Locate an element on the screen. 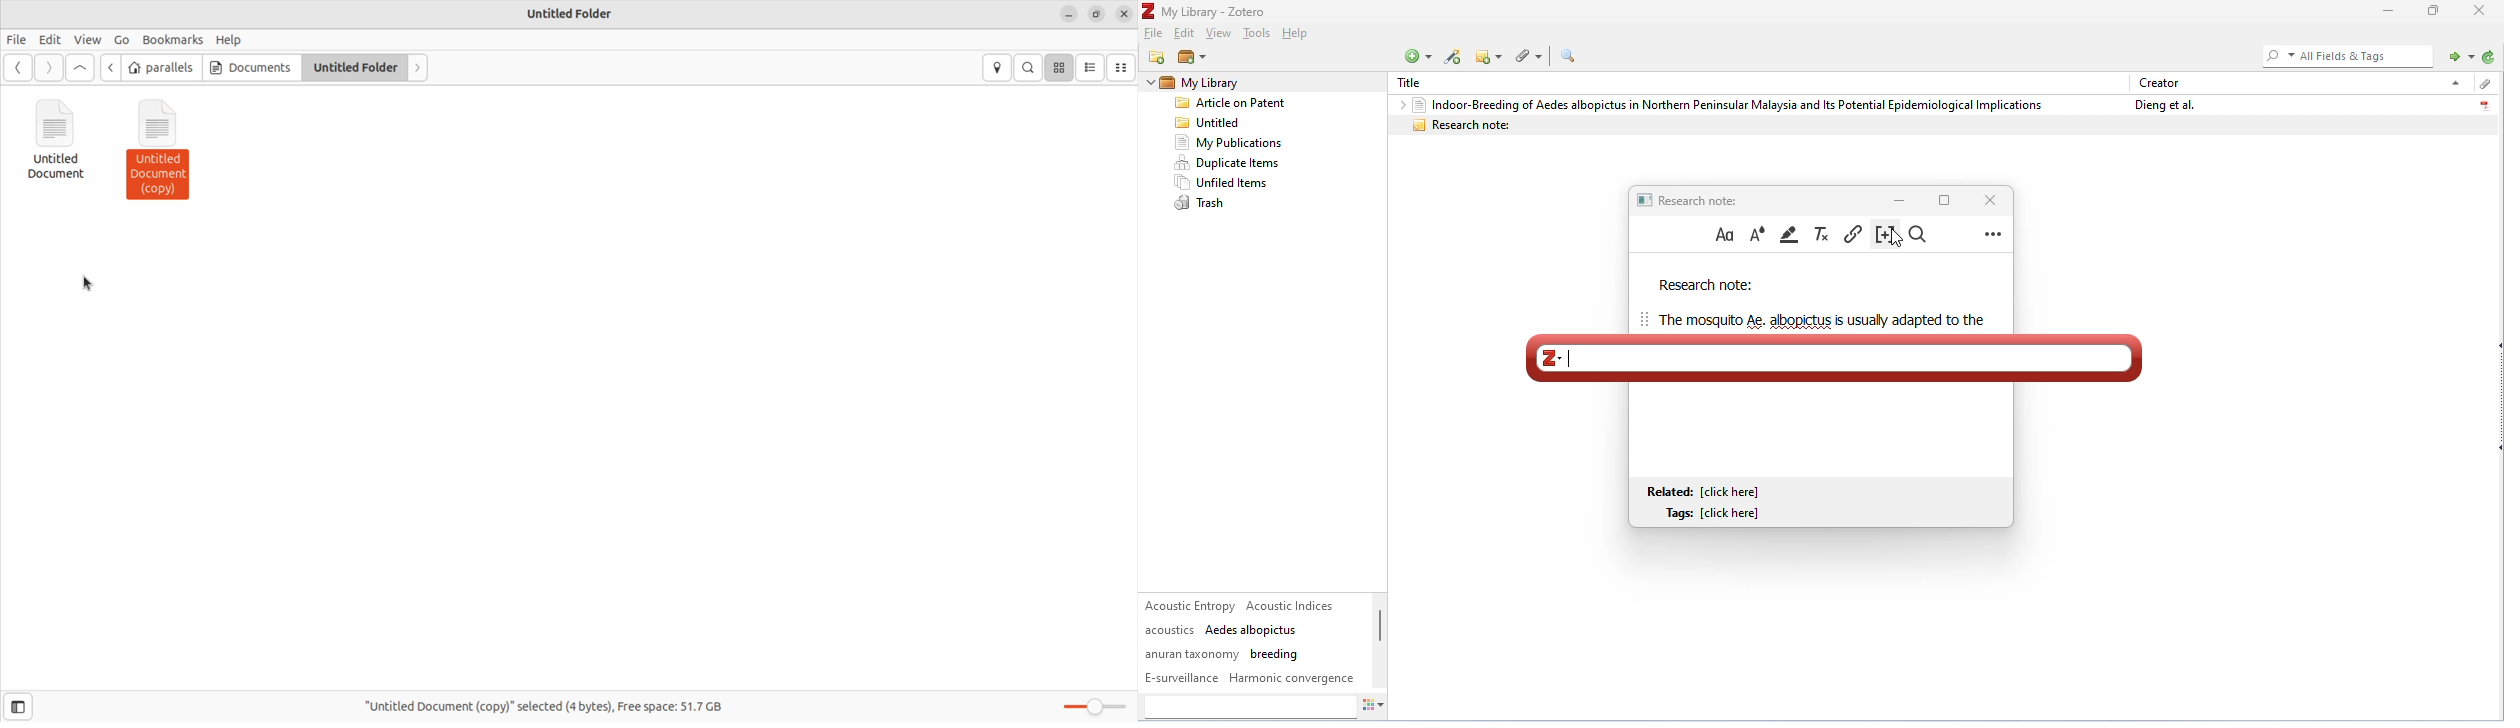 Image resolution: width=2520 pixels, height=728 pixels. Help is located at coordinates (229, 39).